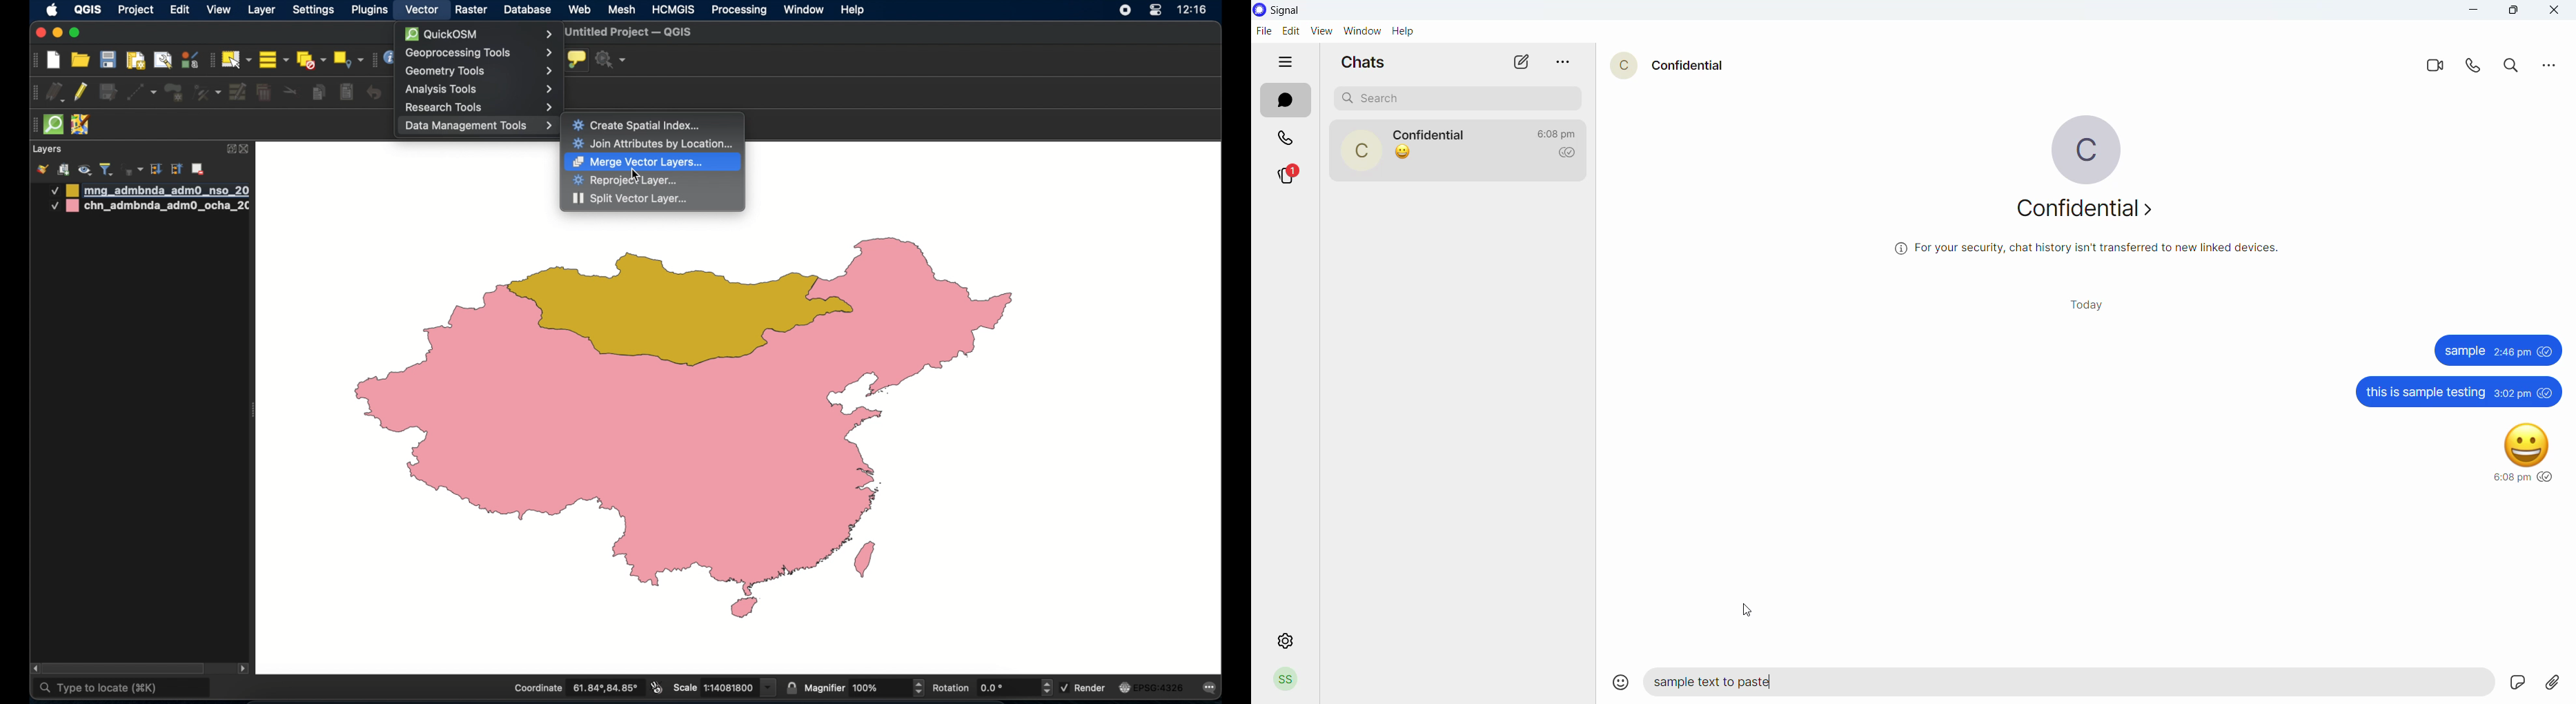  What do you see at coordinates (52, 125) in the screenshot?
I see `quick som` at bounding box center [52, 125].